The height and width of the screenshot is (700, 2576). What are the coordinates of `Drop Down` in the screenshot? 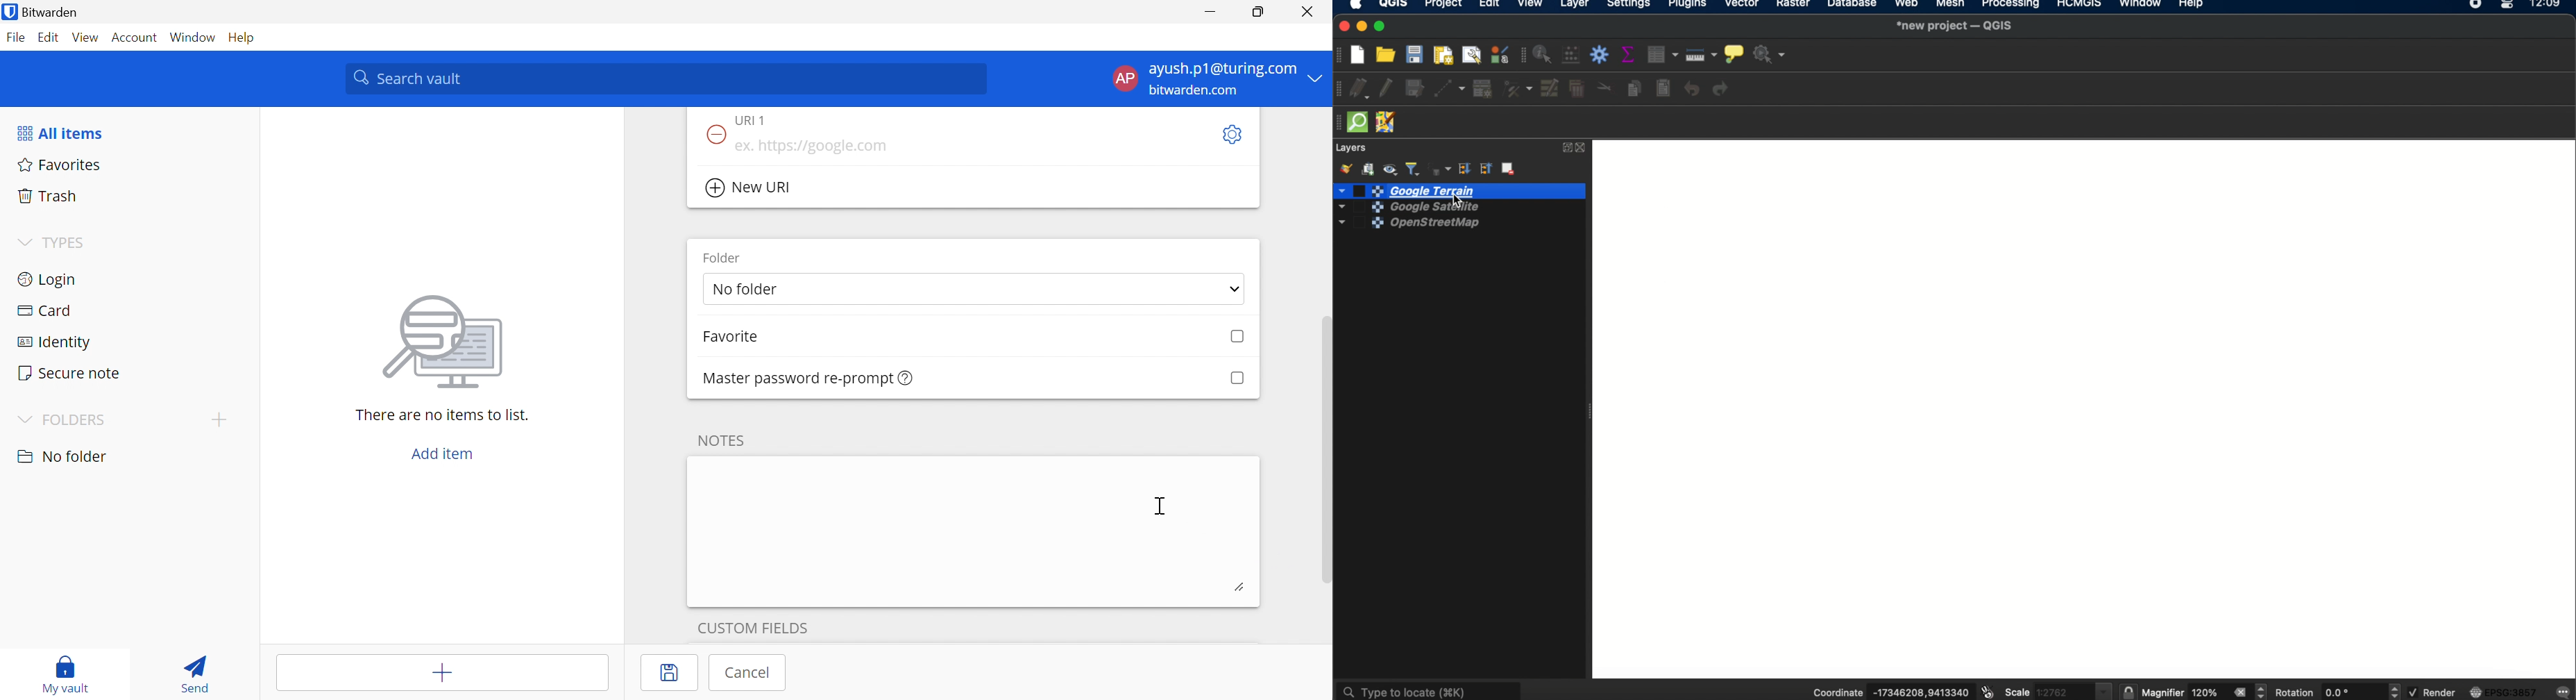 It's located at (1316, 77).